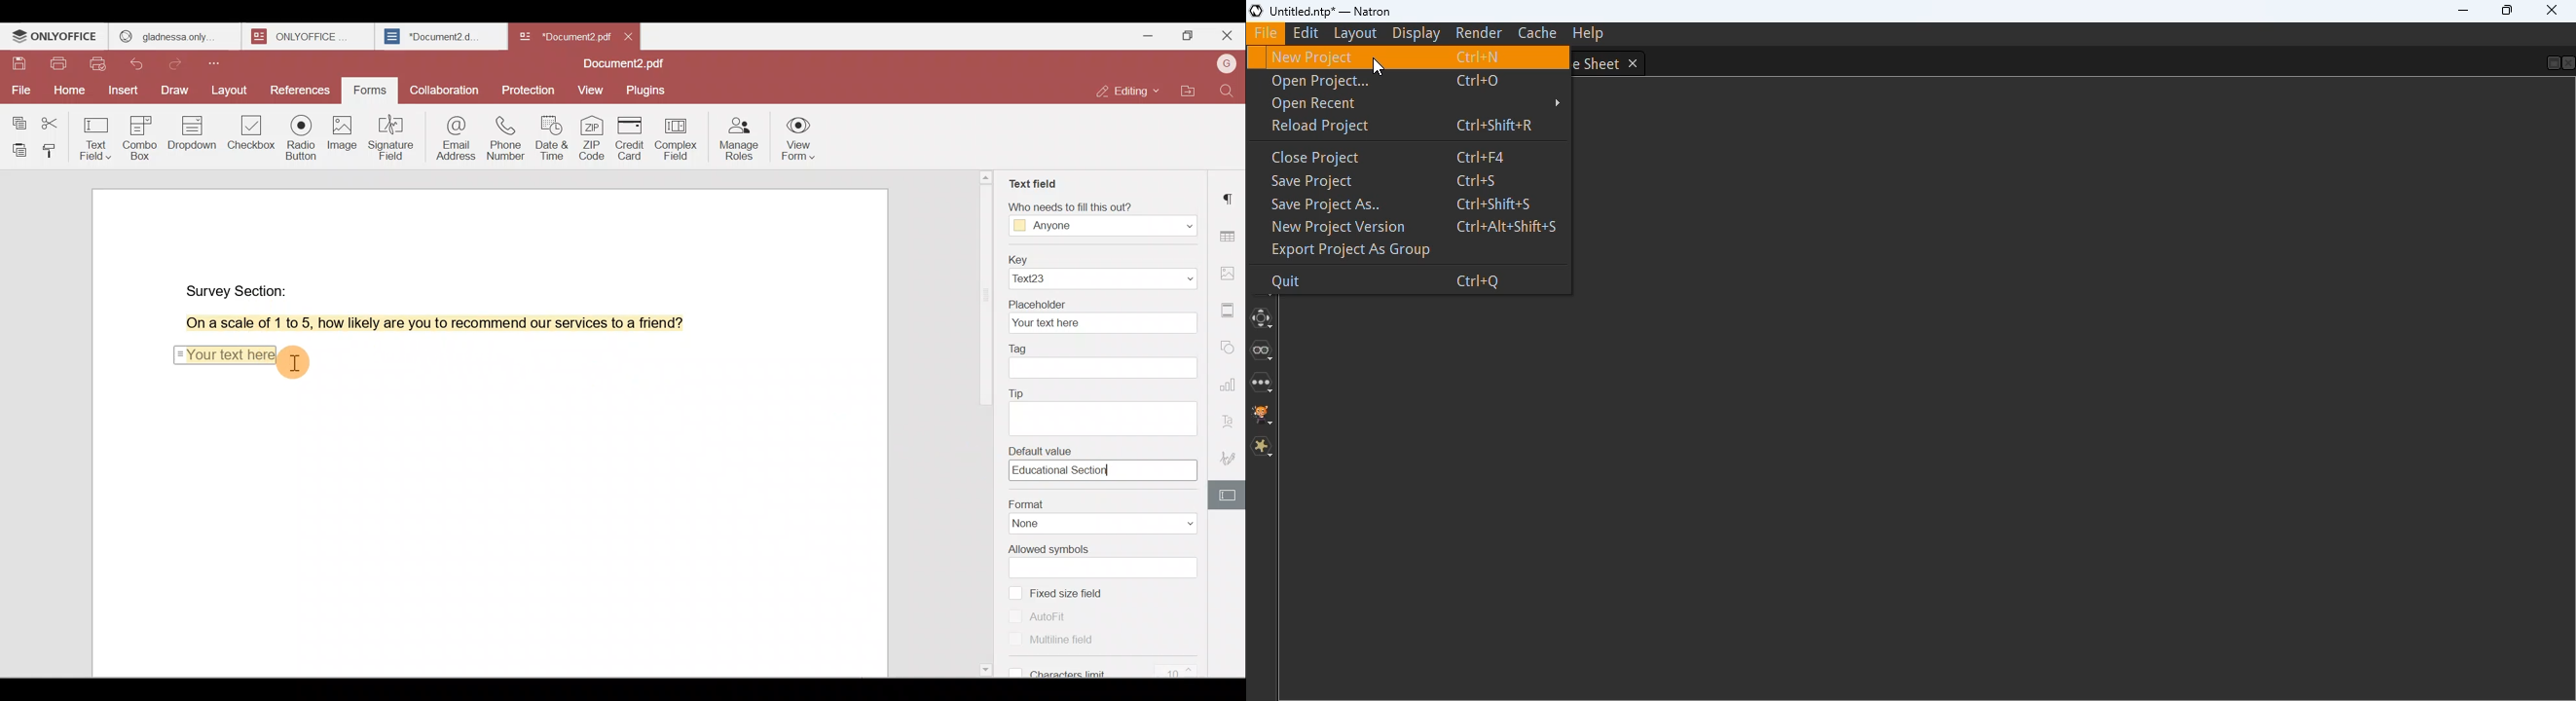 Image resolution: width=2576 pixels, height=728 pixels. Describe the element at coordinates (680, 140) in the screenshot. I see `Complex field` at that location.